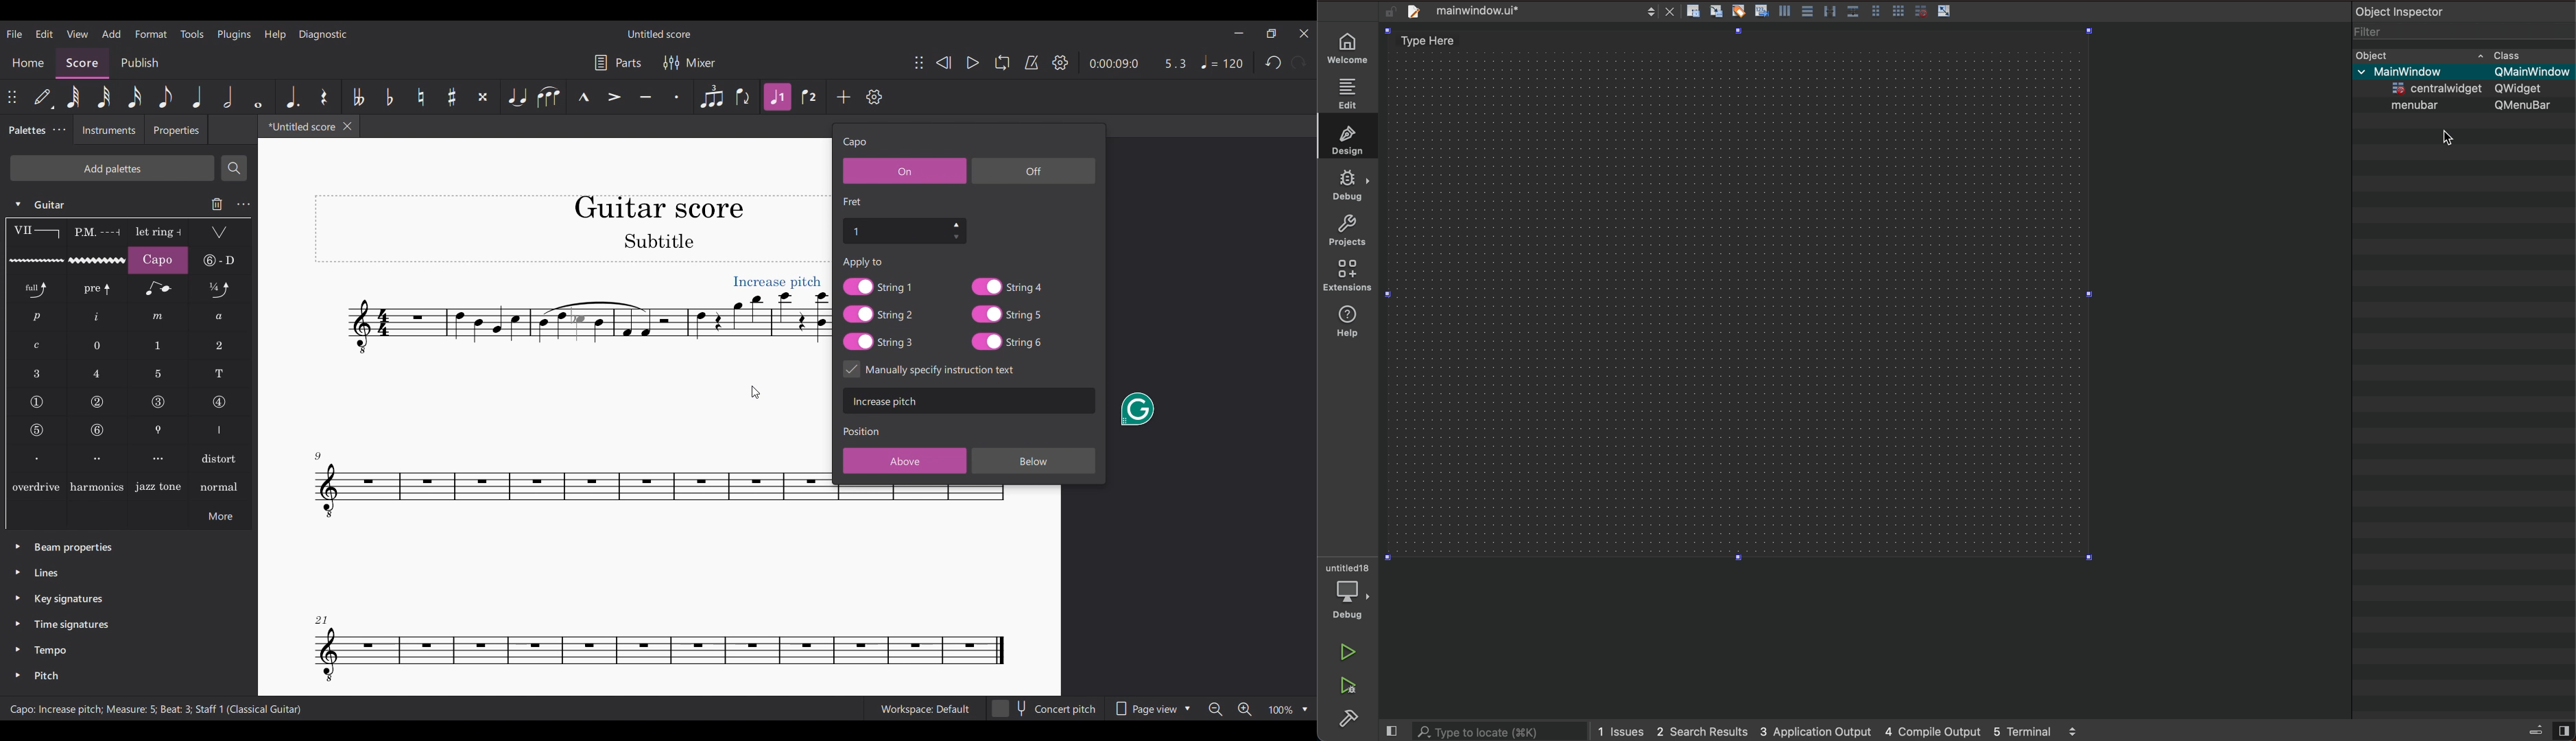 The height and width of the screenshot is (756, 2576). What do you see at coordinates (159, 458) in the screenshot?
I see `Right hand fingering, third finger` at bounding box center [159, 458].